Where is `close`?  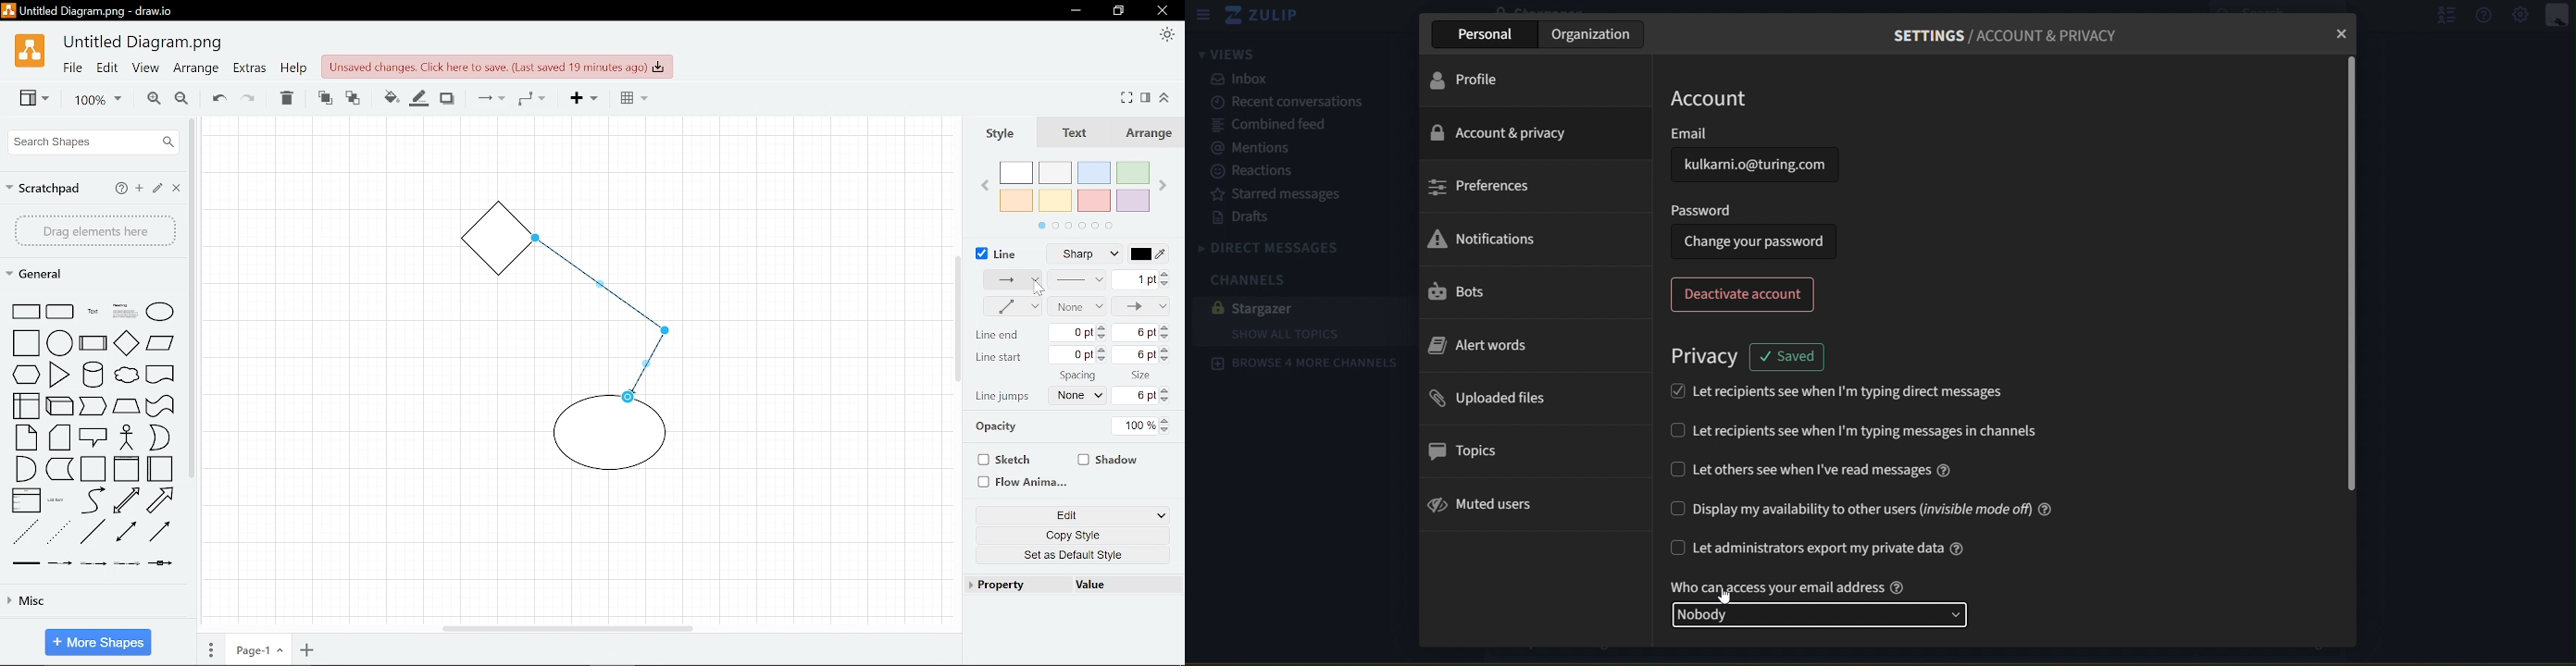
close is located at coordinates (2341, 34).